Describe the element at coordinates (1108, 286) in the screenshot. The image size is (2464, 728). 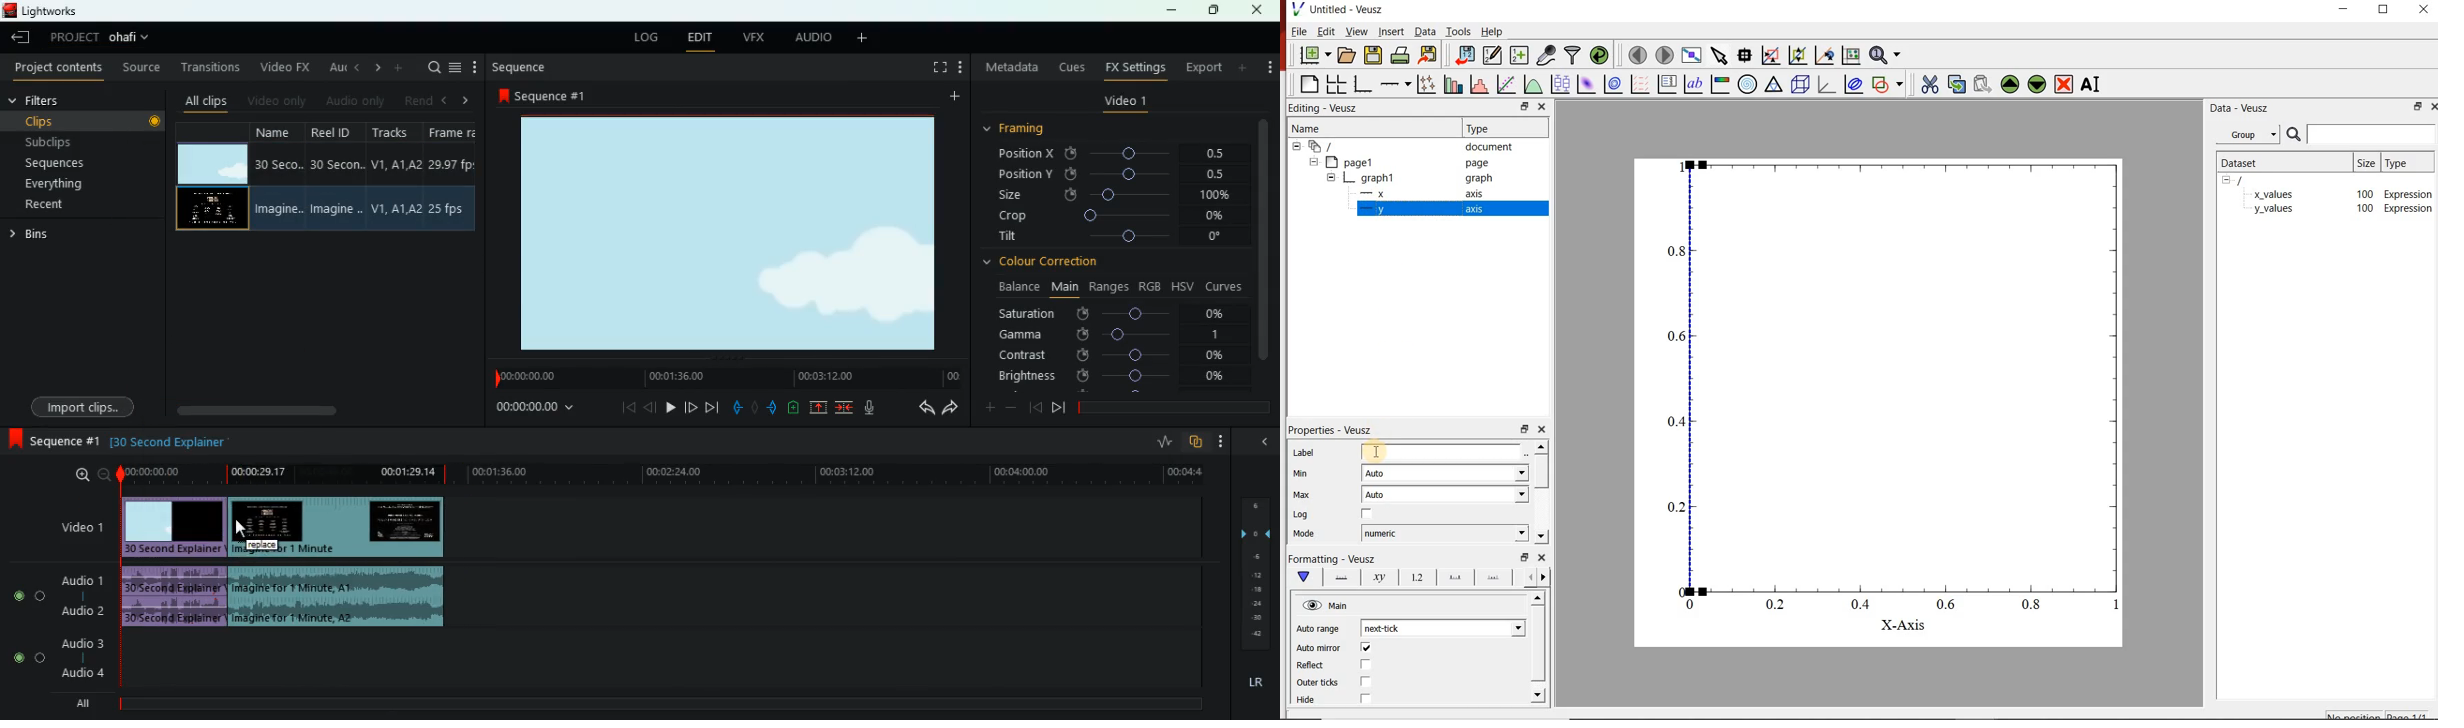
I see `ranges` at that location.